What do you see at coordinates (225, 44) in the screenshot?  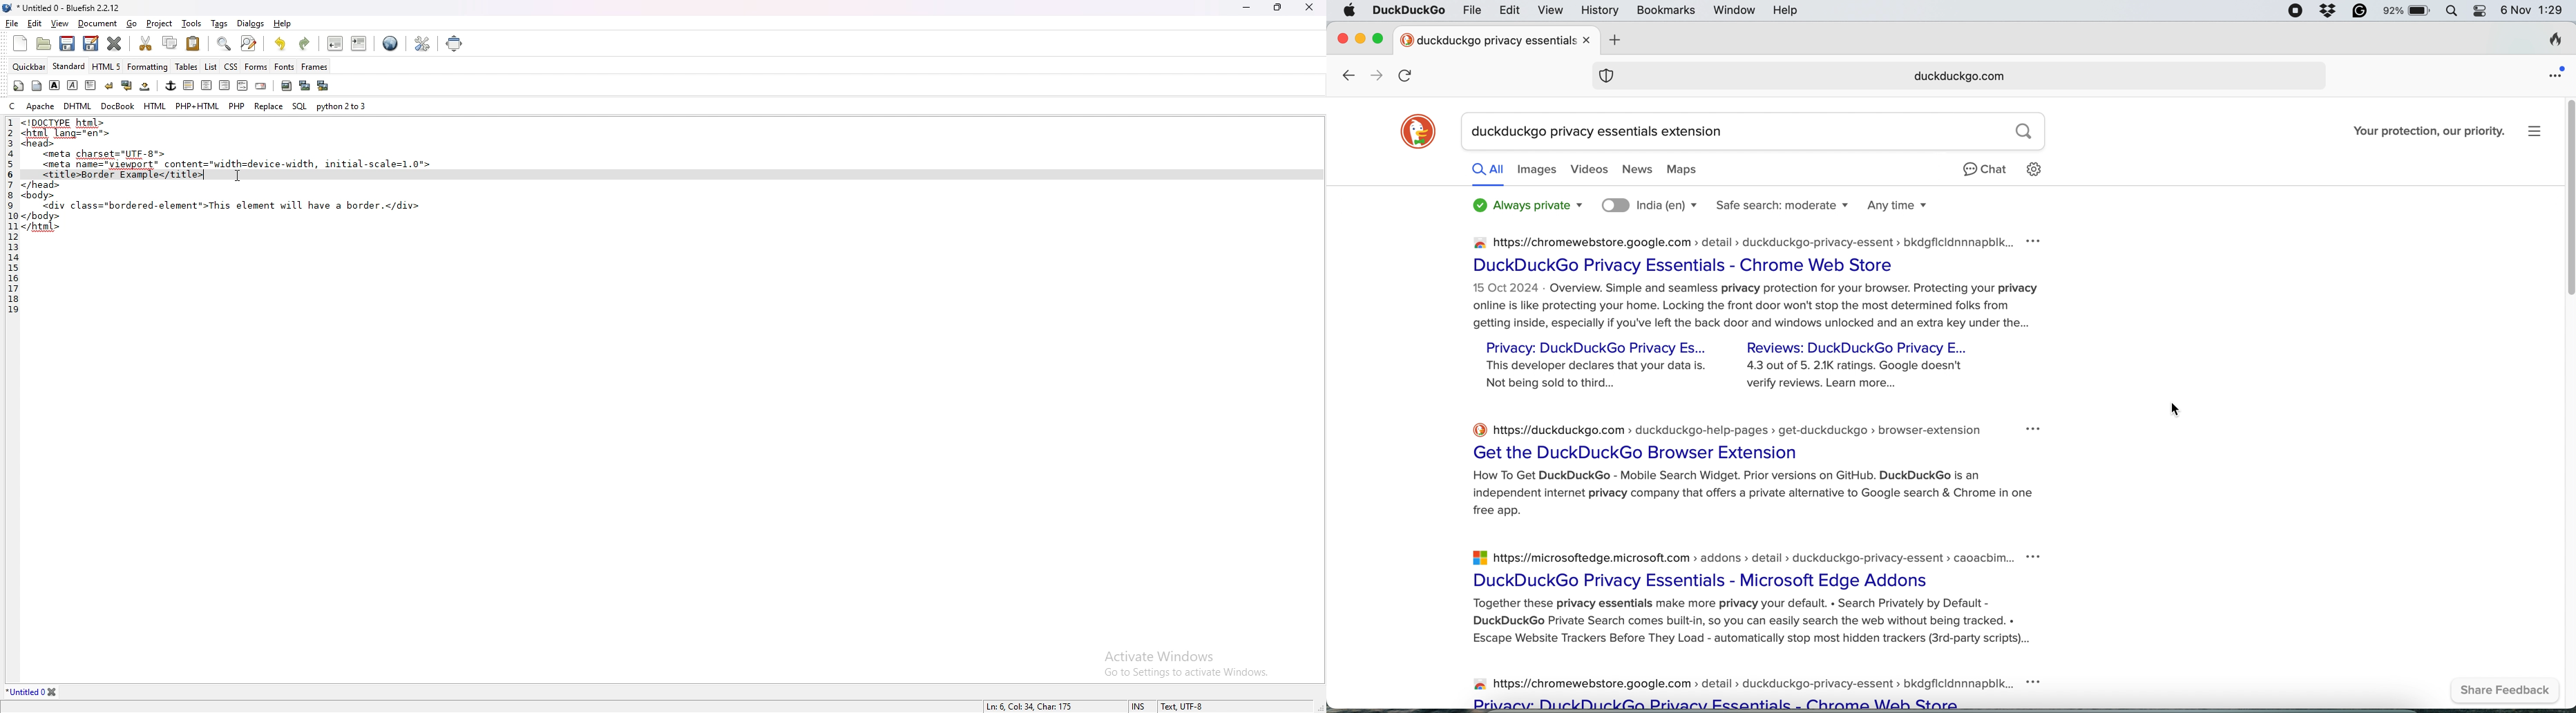 I see `show find bar` at bounding box center [225, 44].